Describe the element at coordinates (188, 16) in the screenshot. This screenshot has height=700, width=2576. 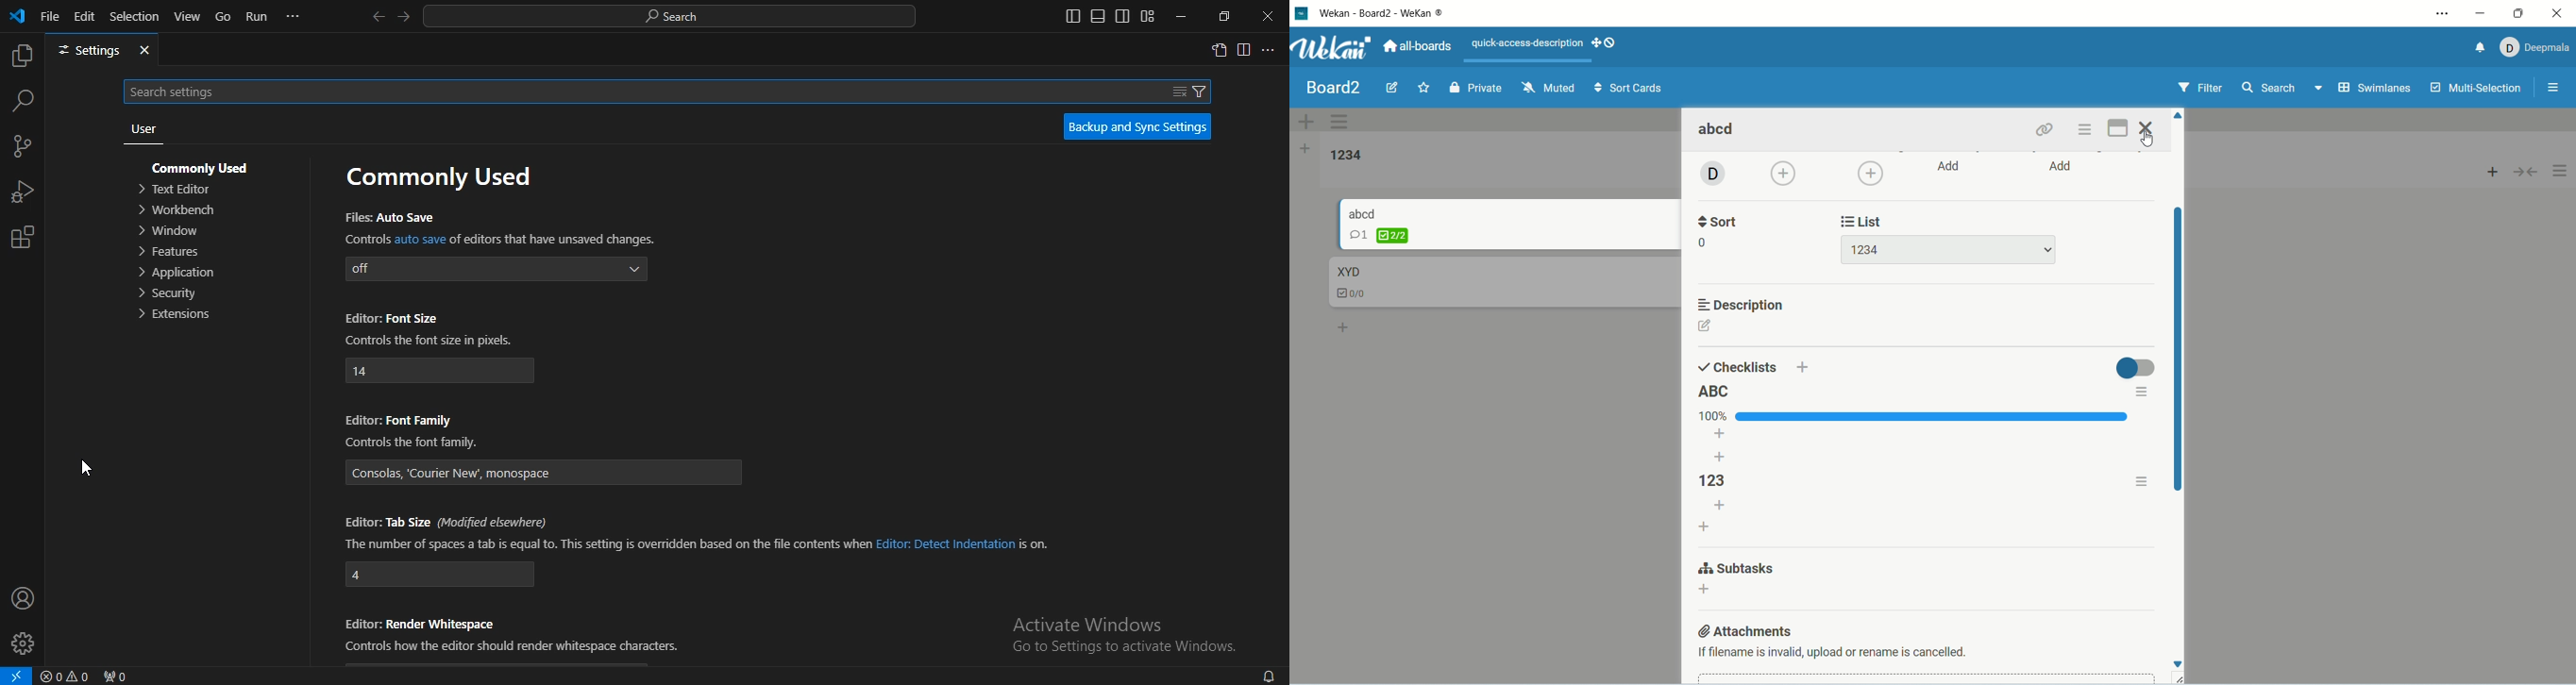
I see `view` at that location.